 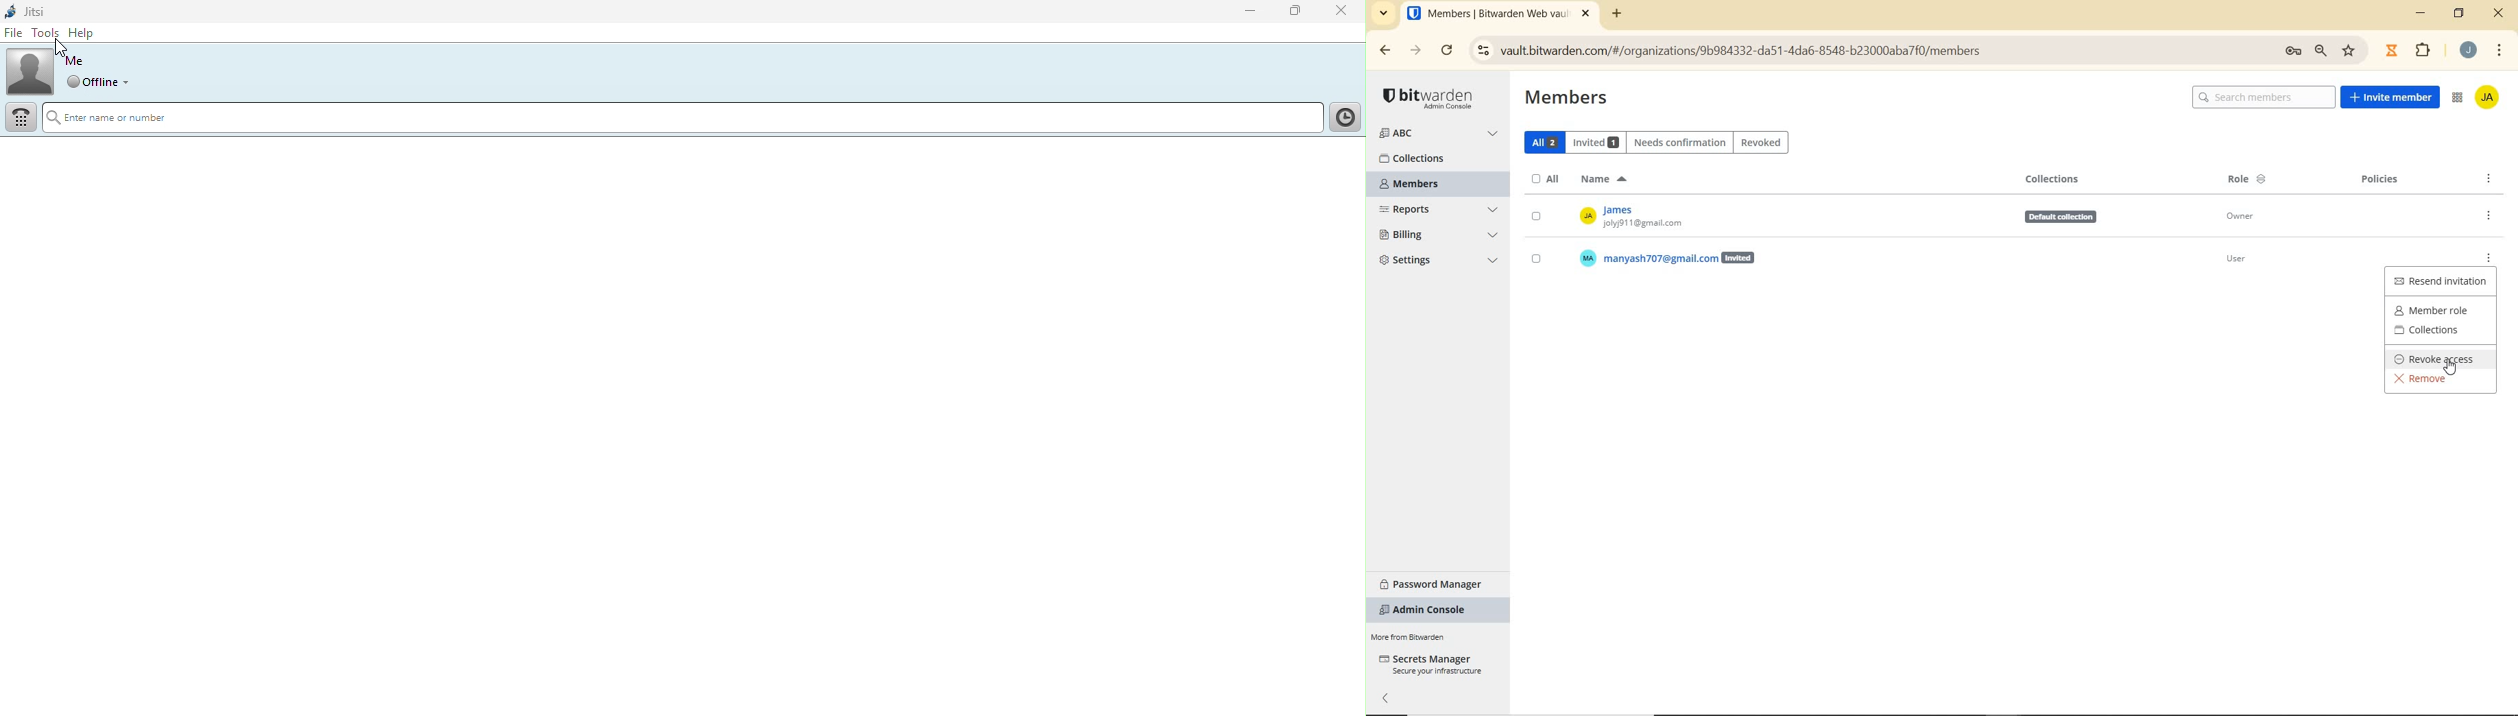 What do you see at coordinates (2500, 50) in the screenshot?
I see `CUSTOMIZE` at bounding box center [2500, 50].